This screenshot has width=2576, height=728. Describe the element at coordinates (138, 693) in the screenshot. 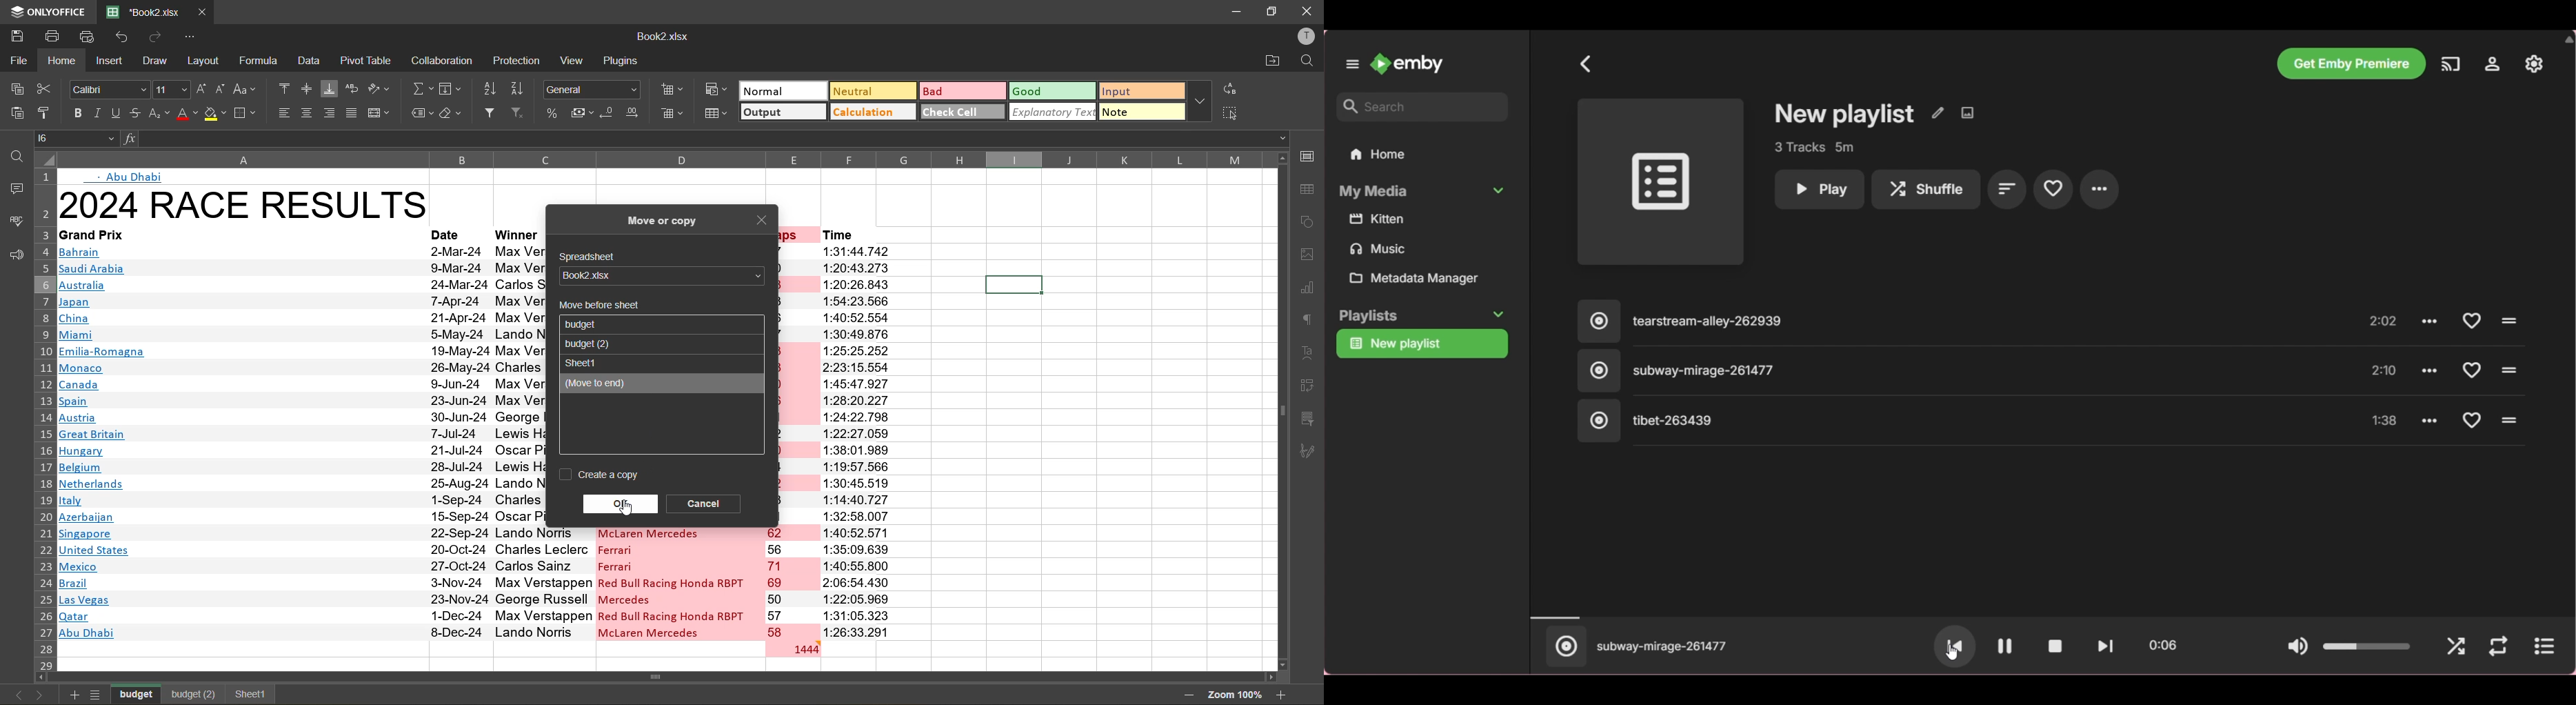

I see `sheet names` at that location.